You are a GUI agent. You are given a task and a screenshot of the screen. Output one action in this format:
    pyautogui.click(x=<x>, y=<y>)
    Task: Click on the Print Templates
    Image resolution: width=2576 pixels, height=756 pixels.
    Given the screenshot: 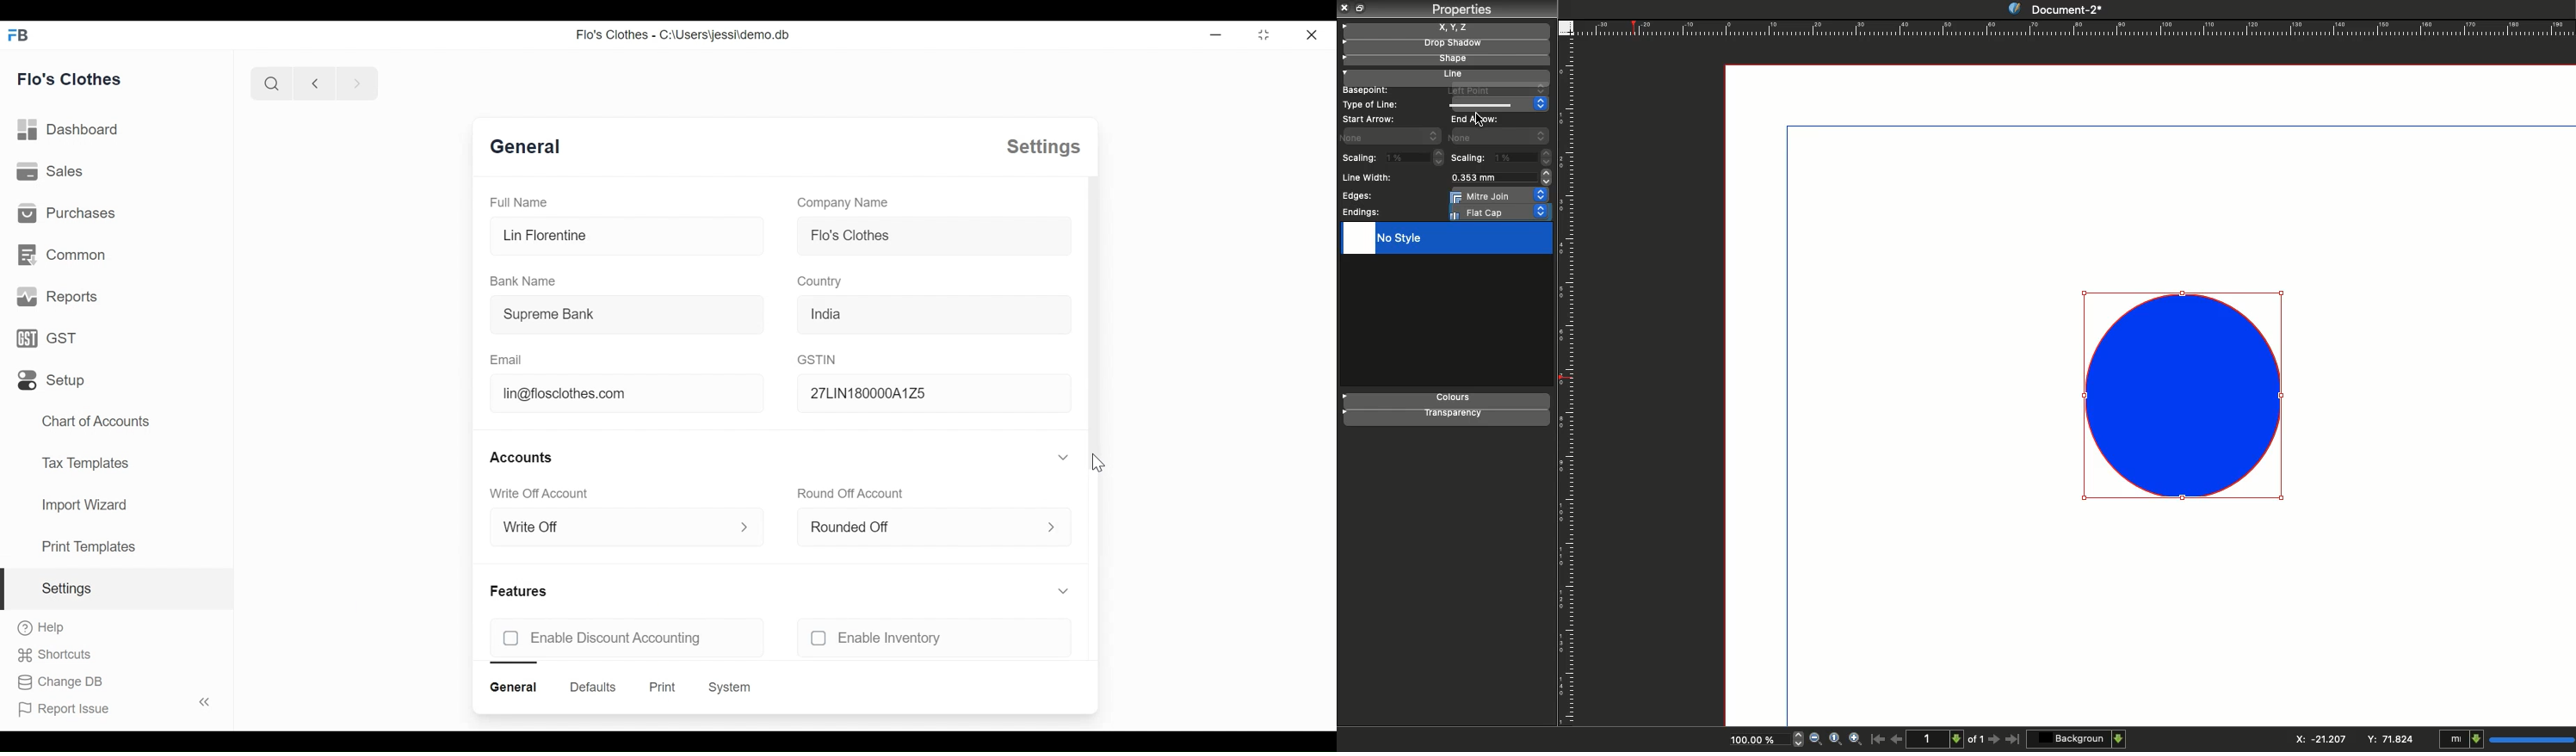 What is the action you would take?
    pyautogui.click(x=88, y=547)
    